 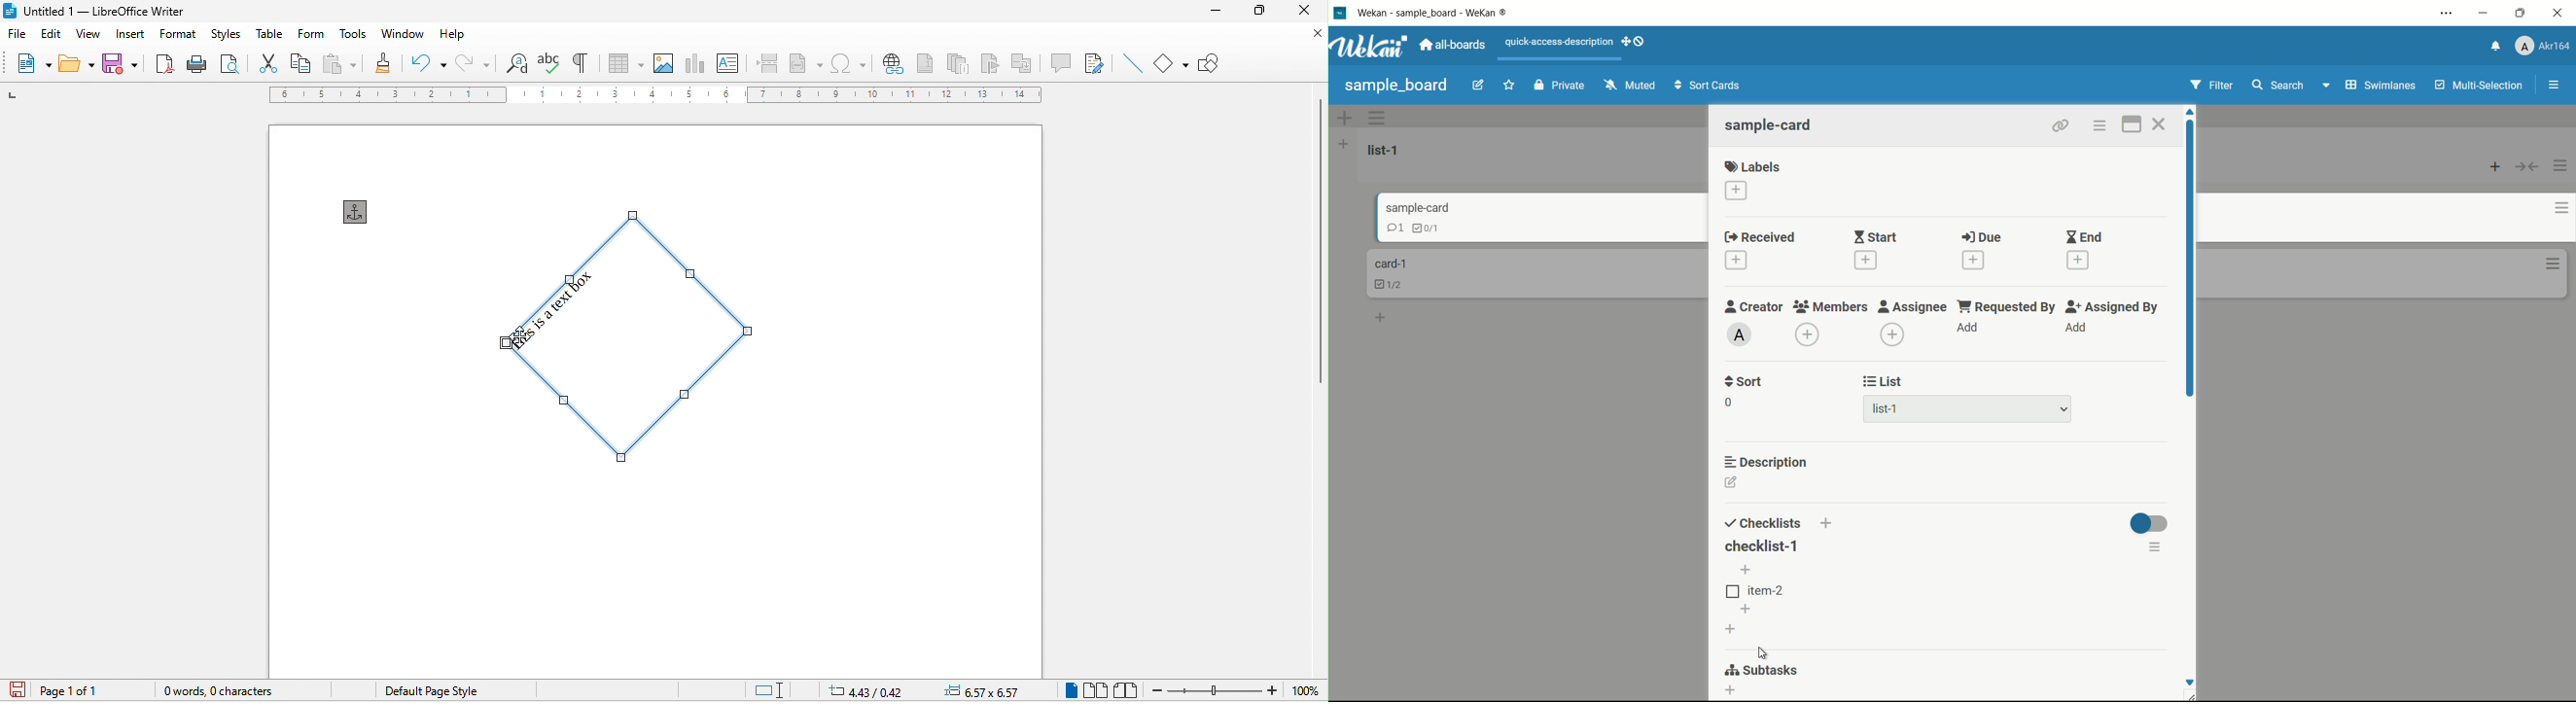 What do you see at coordinates (2480, 85) in the screenshot?
I see `multi-selection` at bounding box center [2480, 85].